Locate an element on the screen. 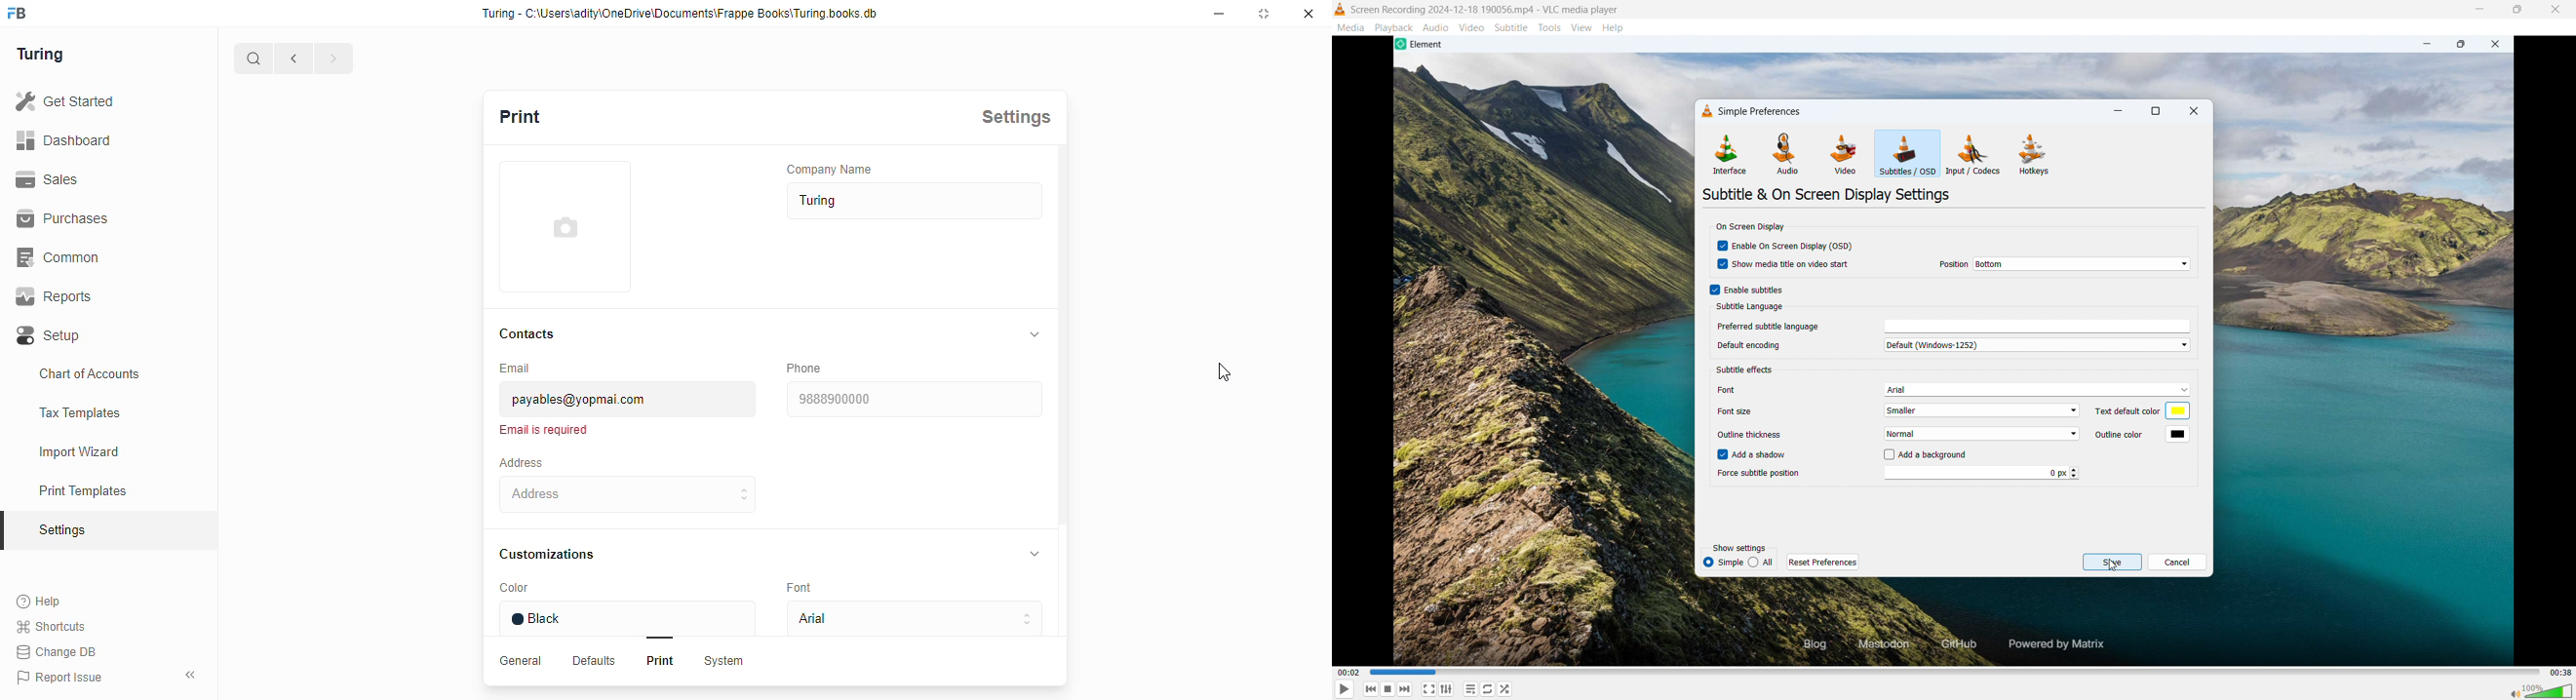 Image resolution: width=2576 pixels, height=700 pixels. ‘Company Name is located at coordinates (838, 168).